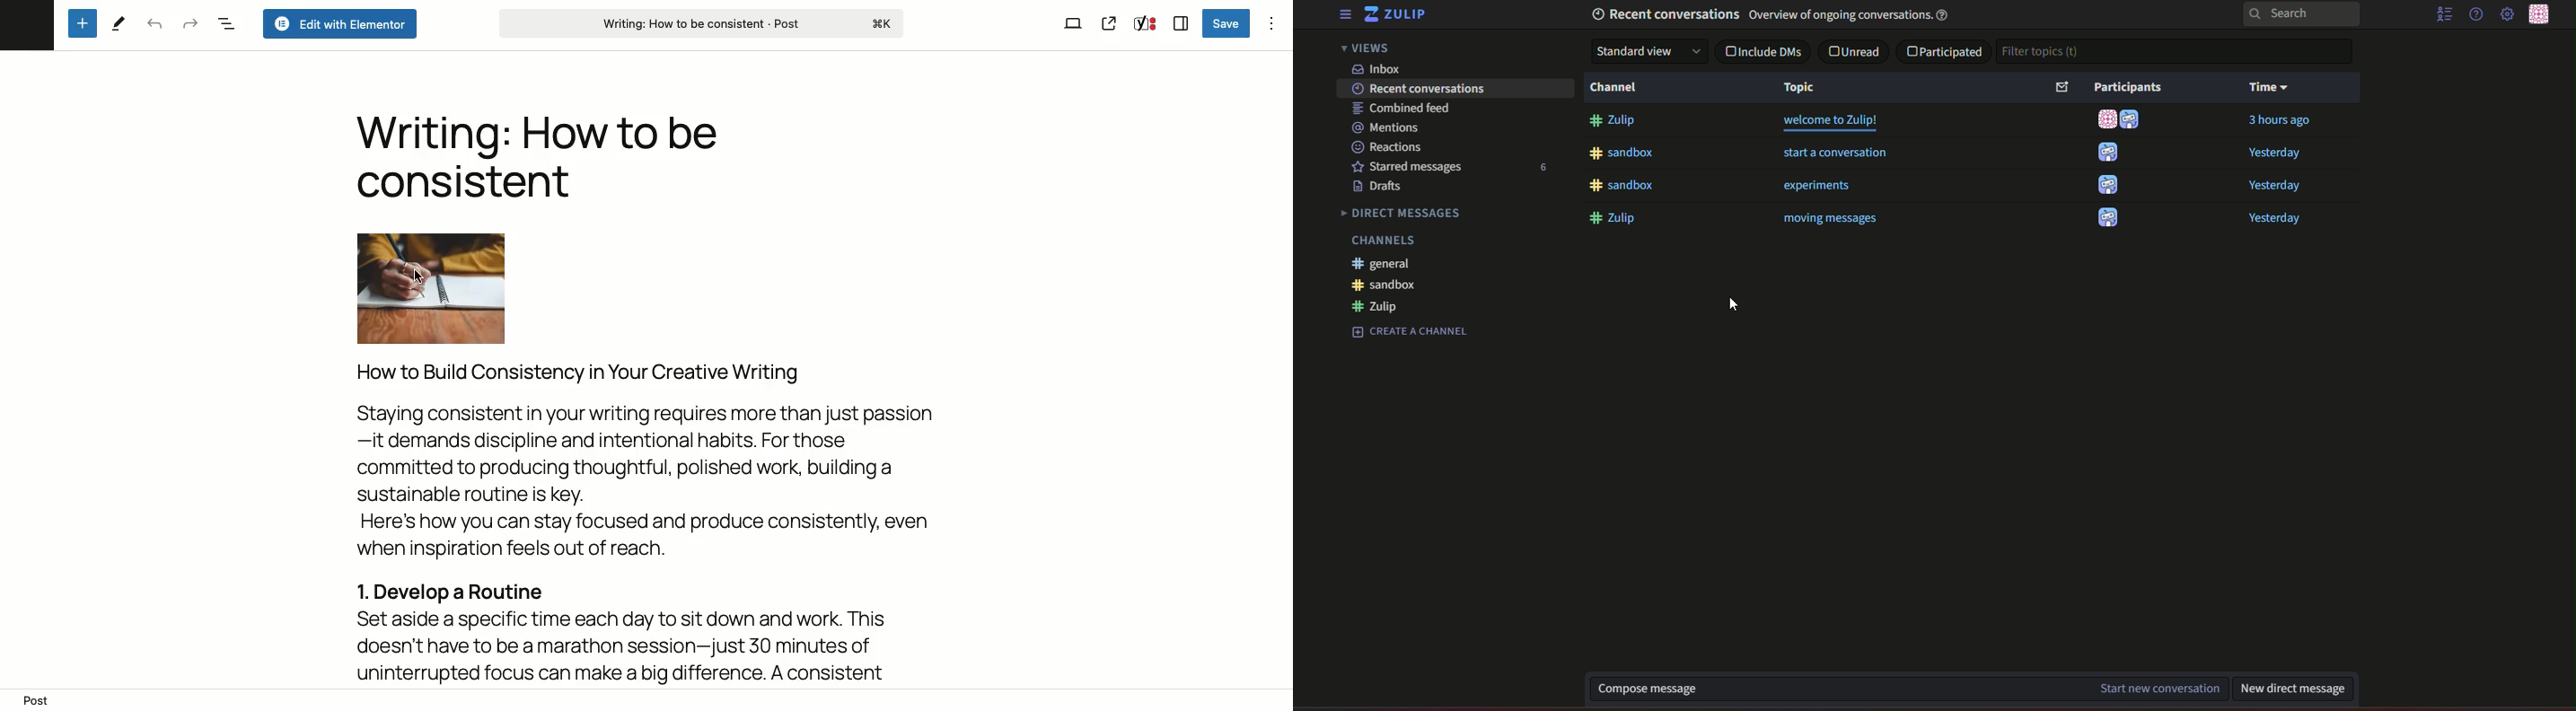  Describe the element at coordinates (1944, 52) in the screenshot. I see `participated check box` at that location.